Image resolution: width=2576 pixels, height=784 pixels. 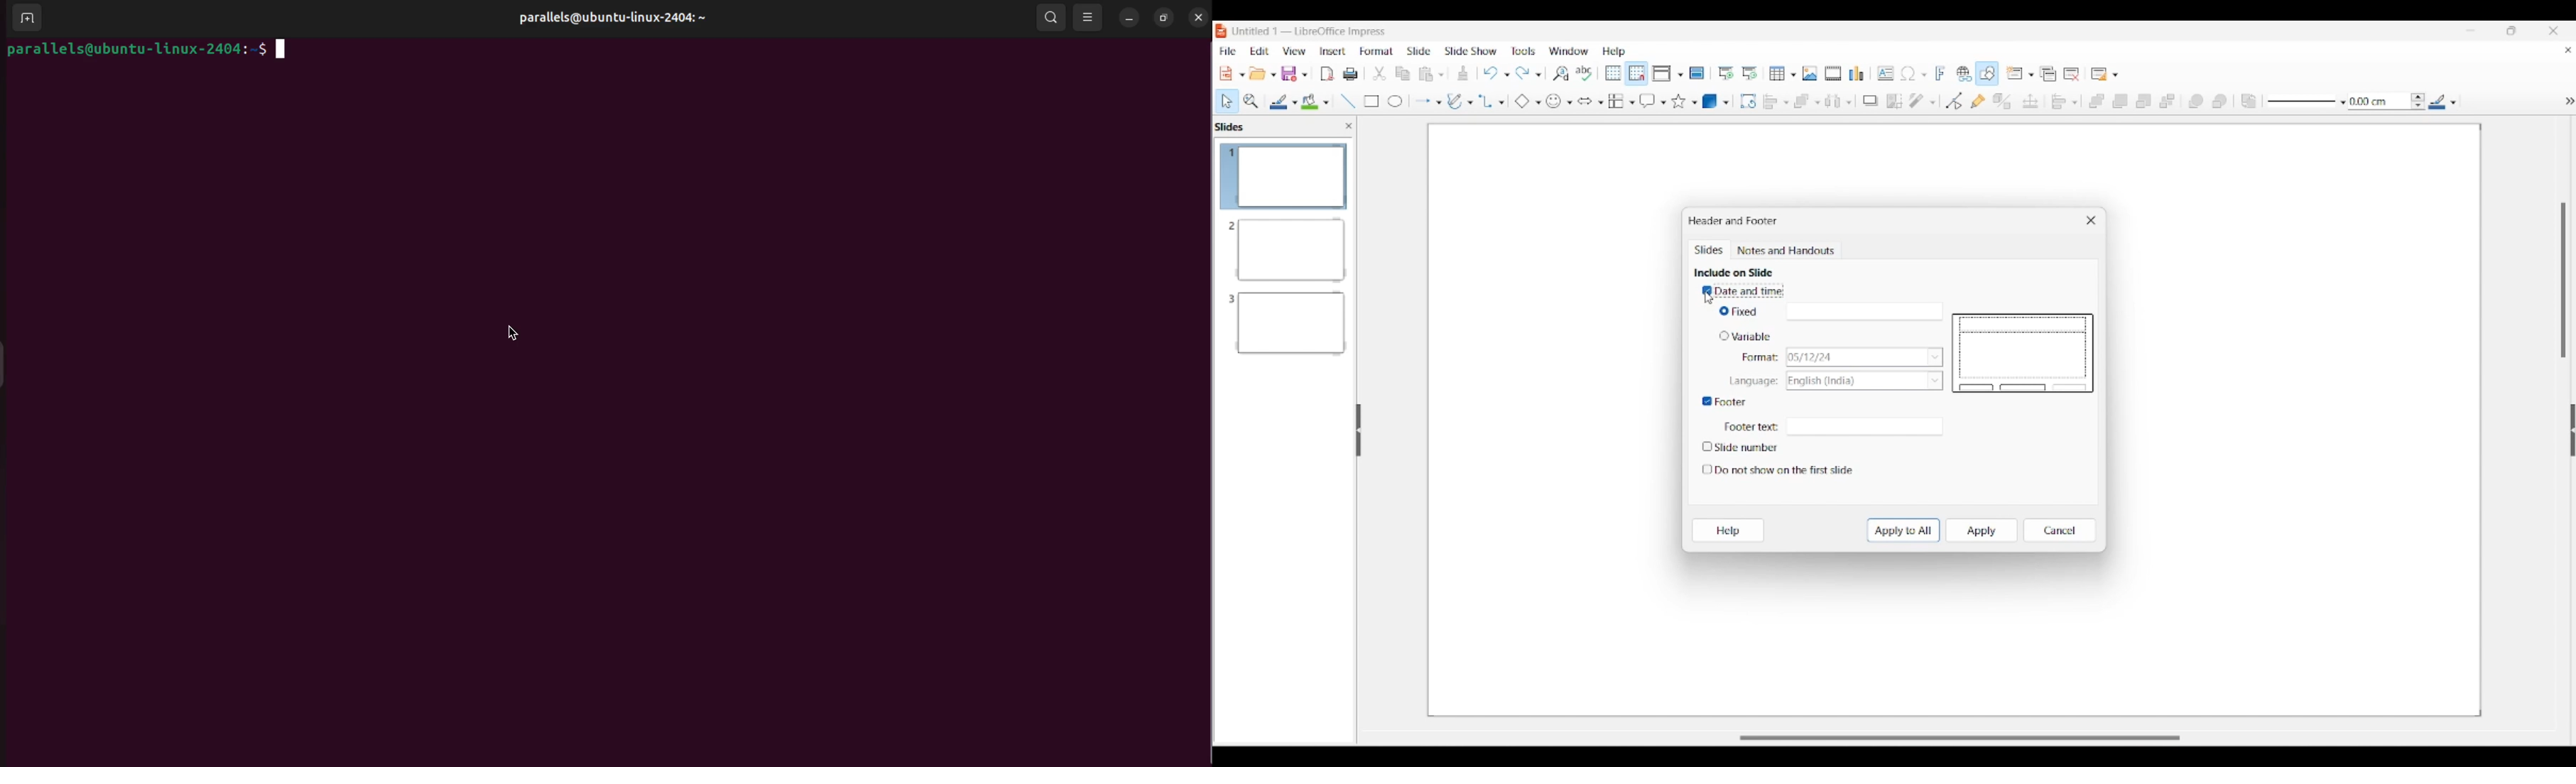 What do you see at coordinates (615, 23) in the screenshot?
I see `parallels@ubuntu-linux-2404: ~` at bounding box center [615, 23].